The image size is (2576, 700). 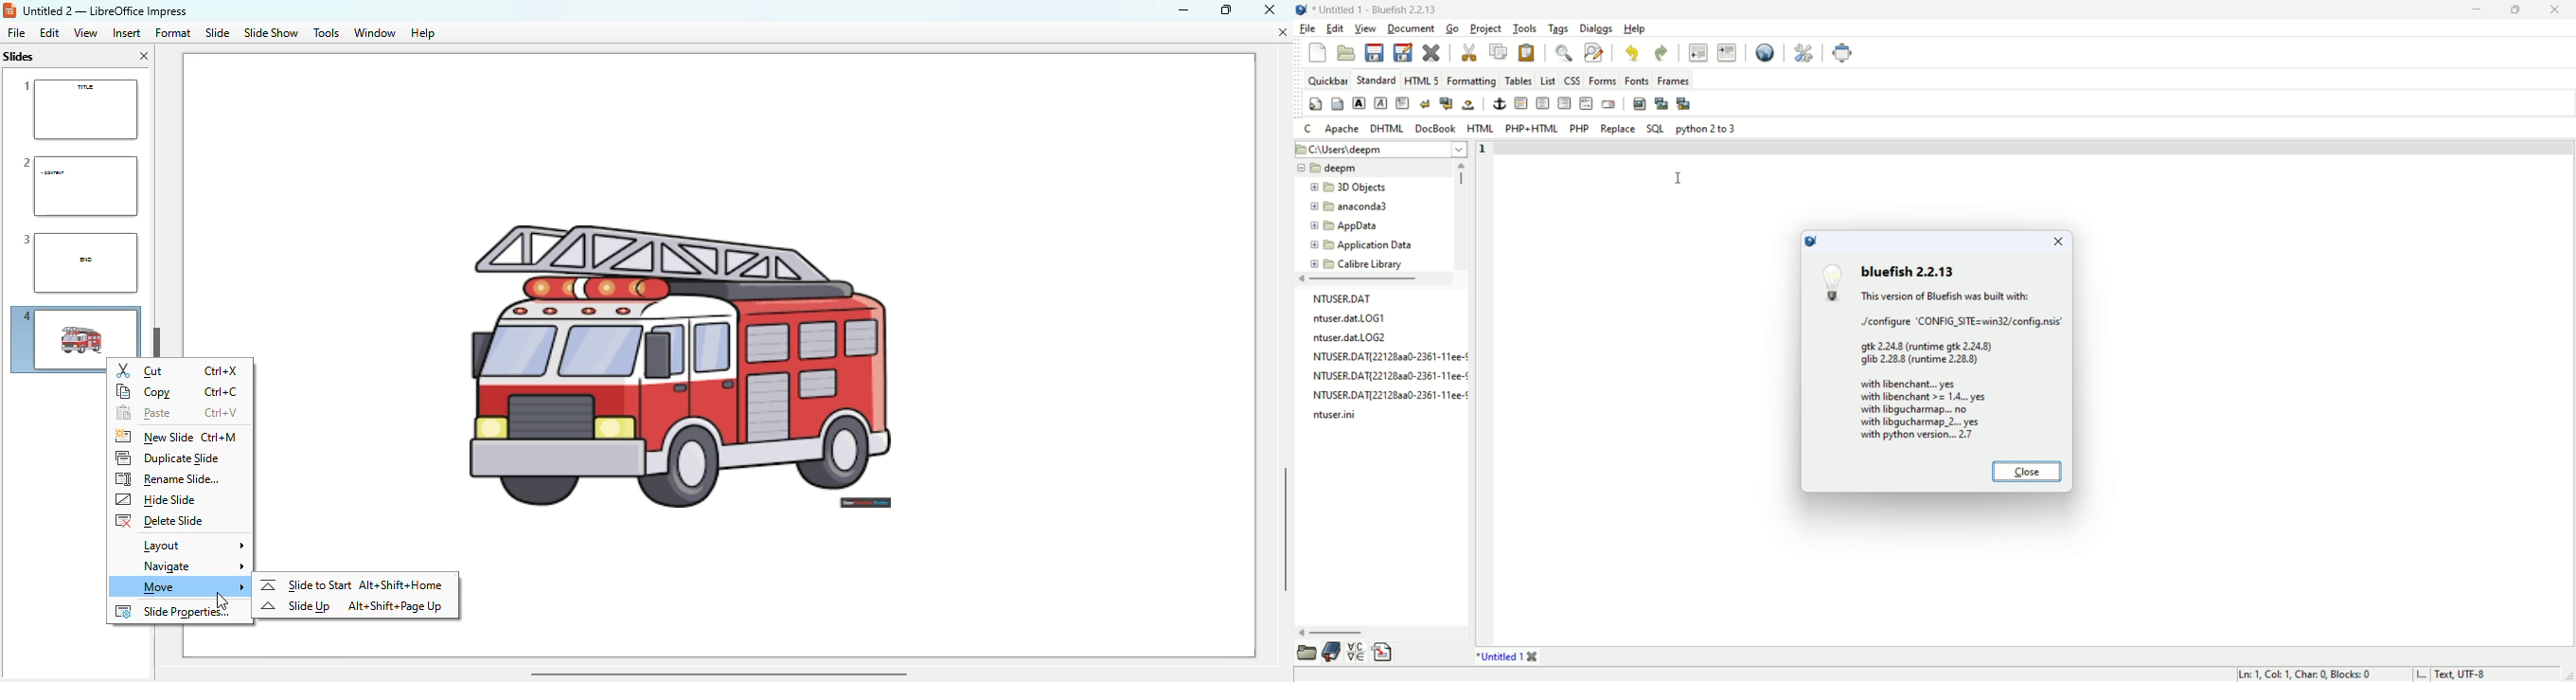 What do you see at coordinates (1317, 104) in the screenshot?
I see `quick settings` at bounding box center [1317, 104].